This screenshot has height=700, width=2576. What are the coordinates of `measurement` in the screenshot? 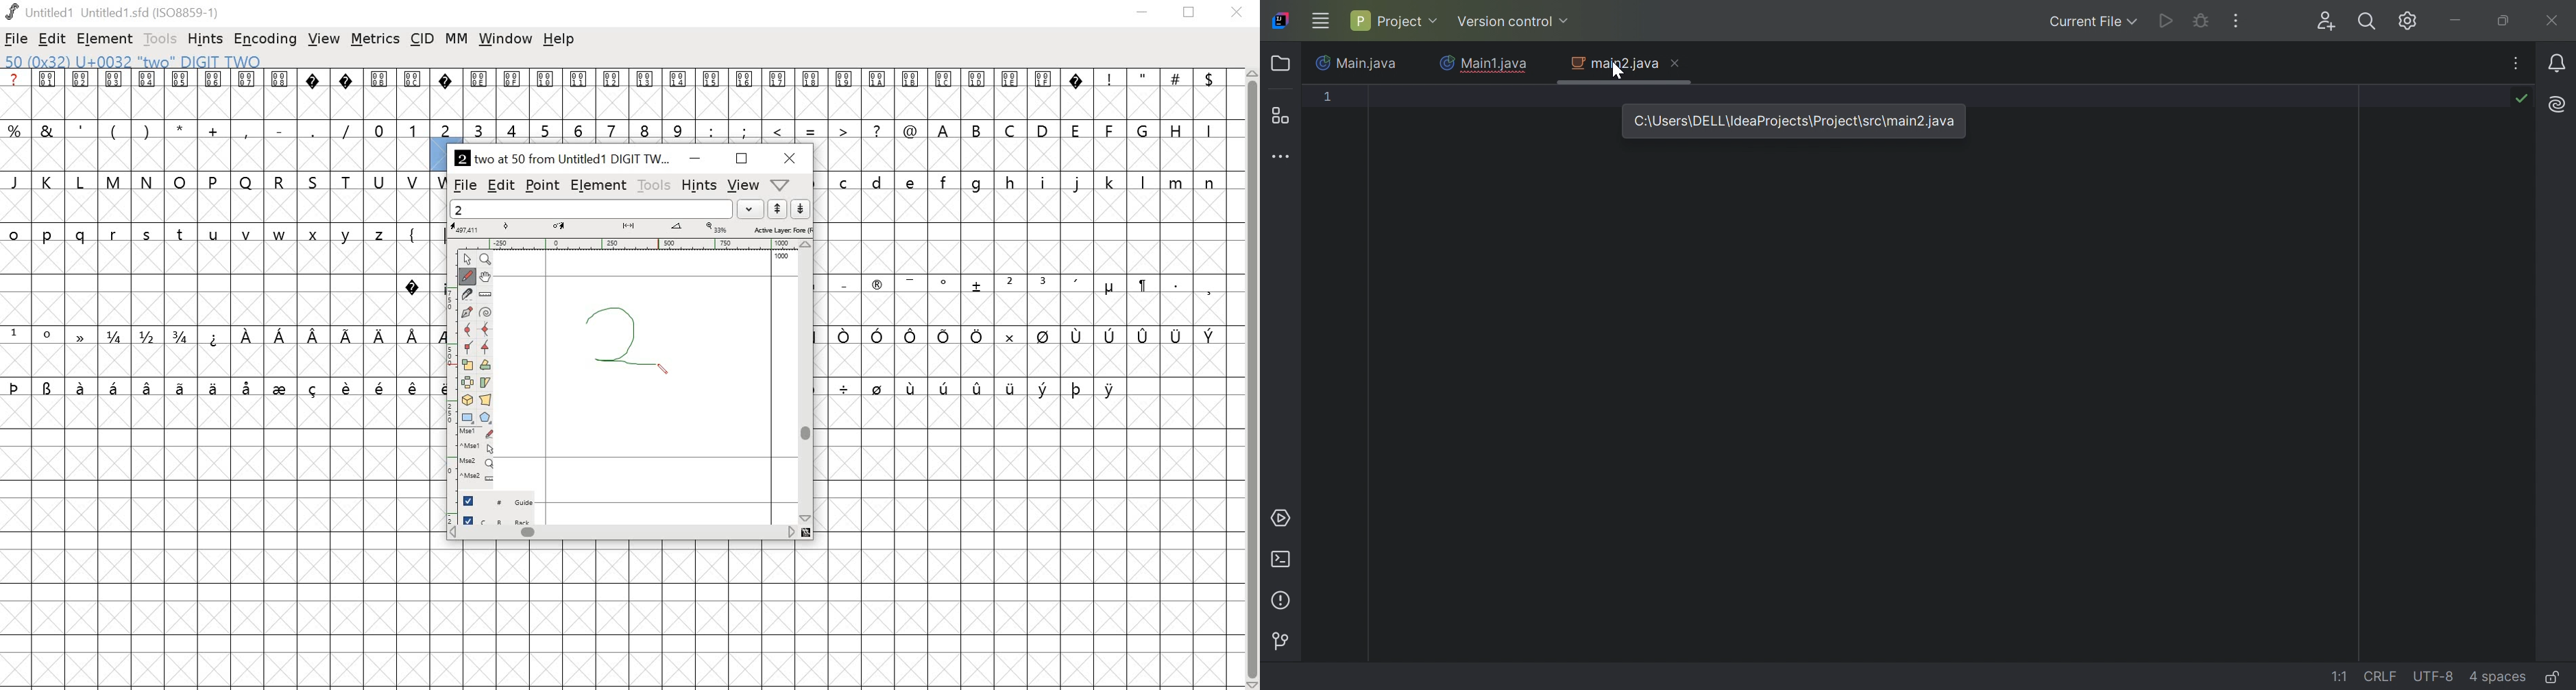 It's located at (629, 228).